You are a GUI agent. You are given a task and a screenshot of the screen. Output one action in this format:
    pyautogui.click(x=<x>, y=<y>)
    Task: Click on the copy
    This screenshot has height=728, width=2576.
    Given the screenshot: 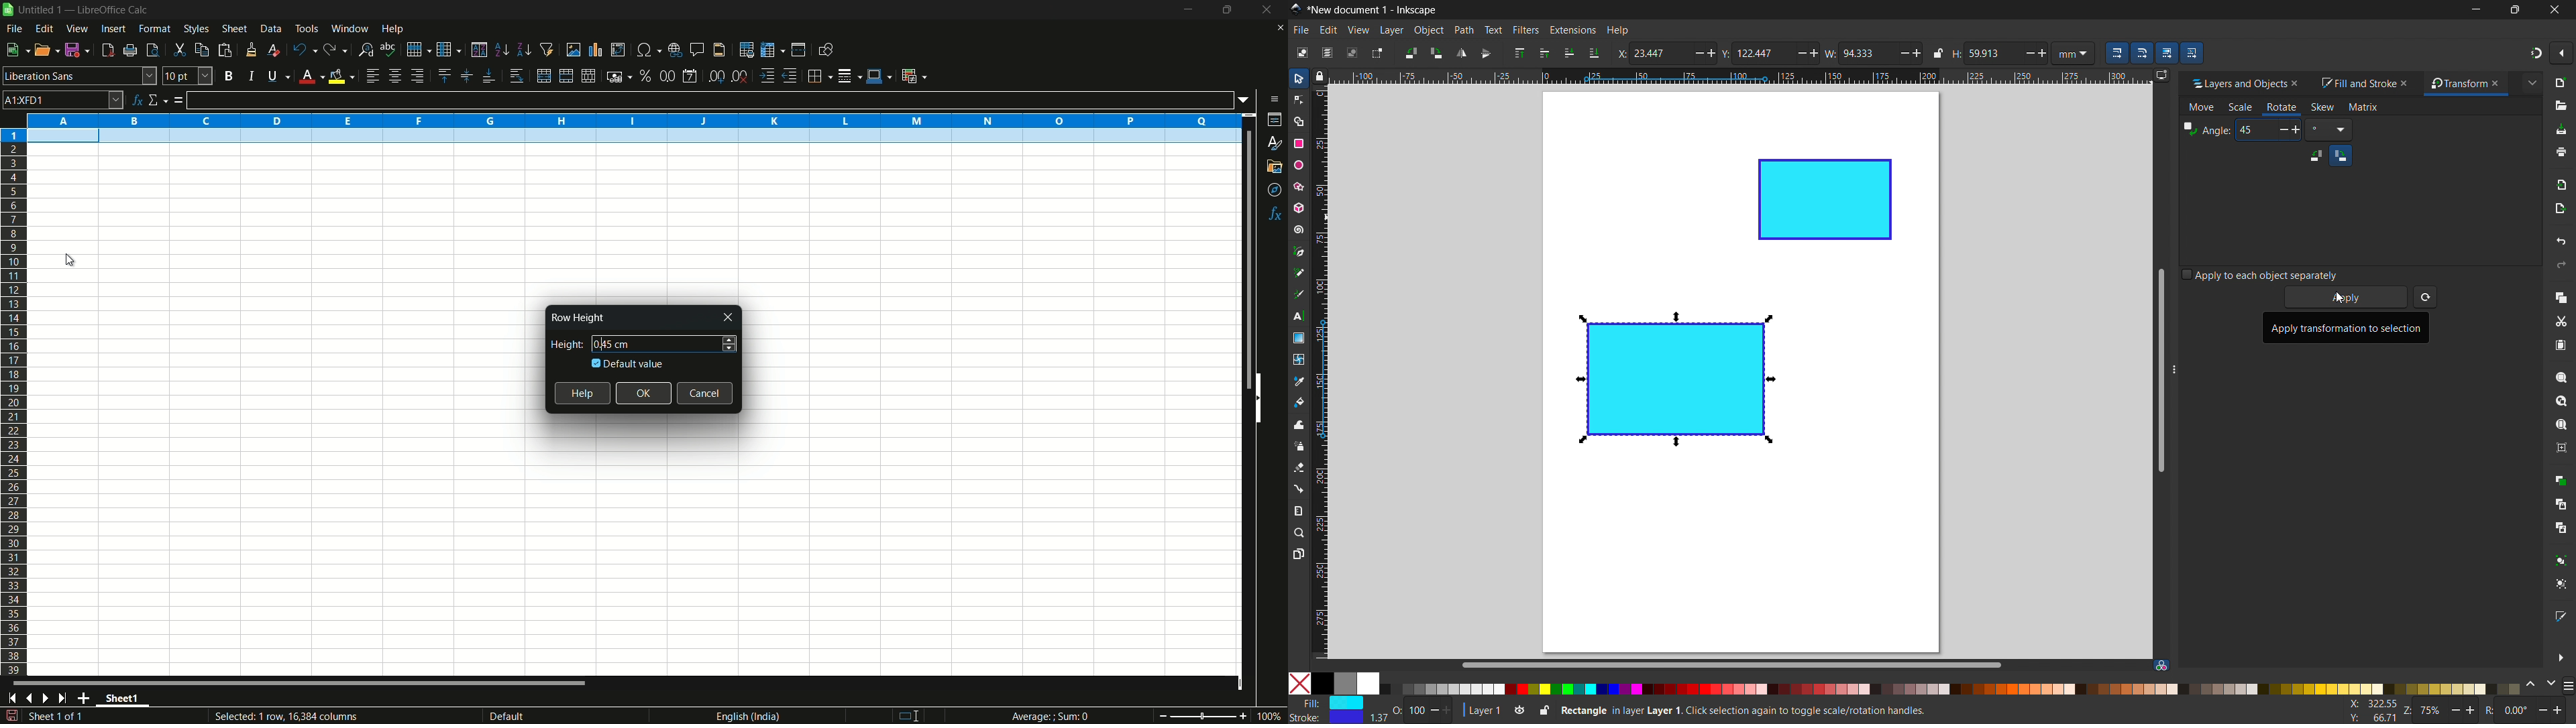 What is the action you would take?
    pyautogui.click(x=201, y=50)
    